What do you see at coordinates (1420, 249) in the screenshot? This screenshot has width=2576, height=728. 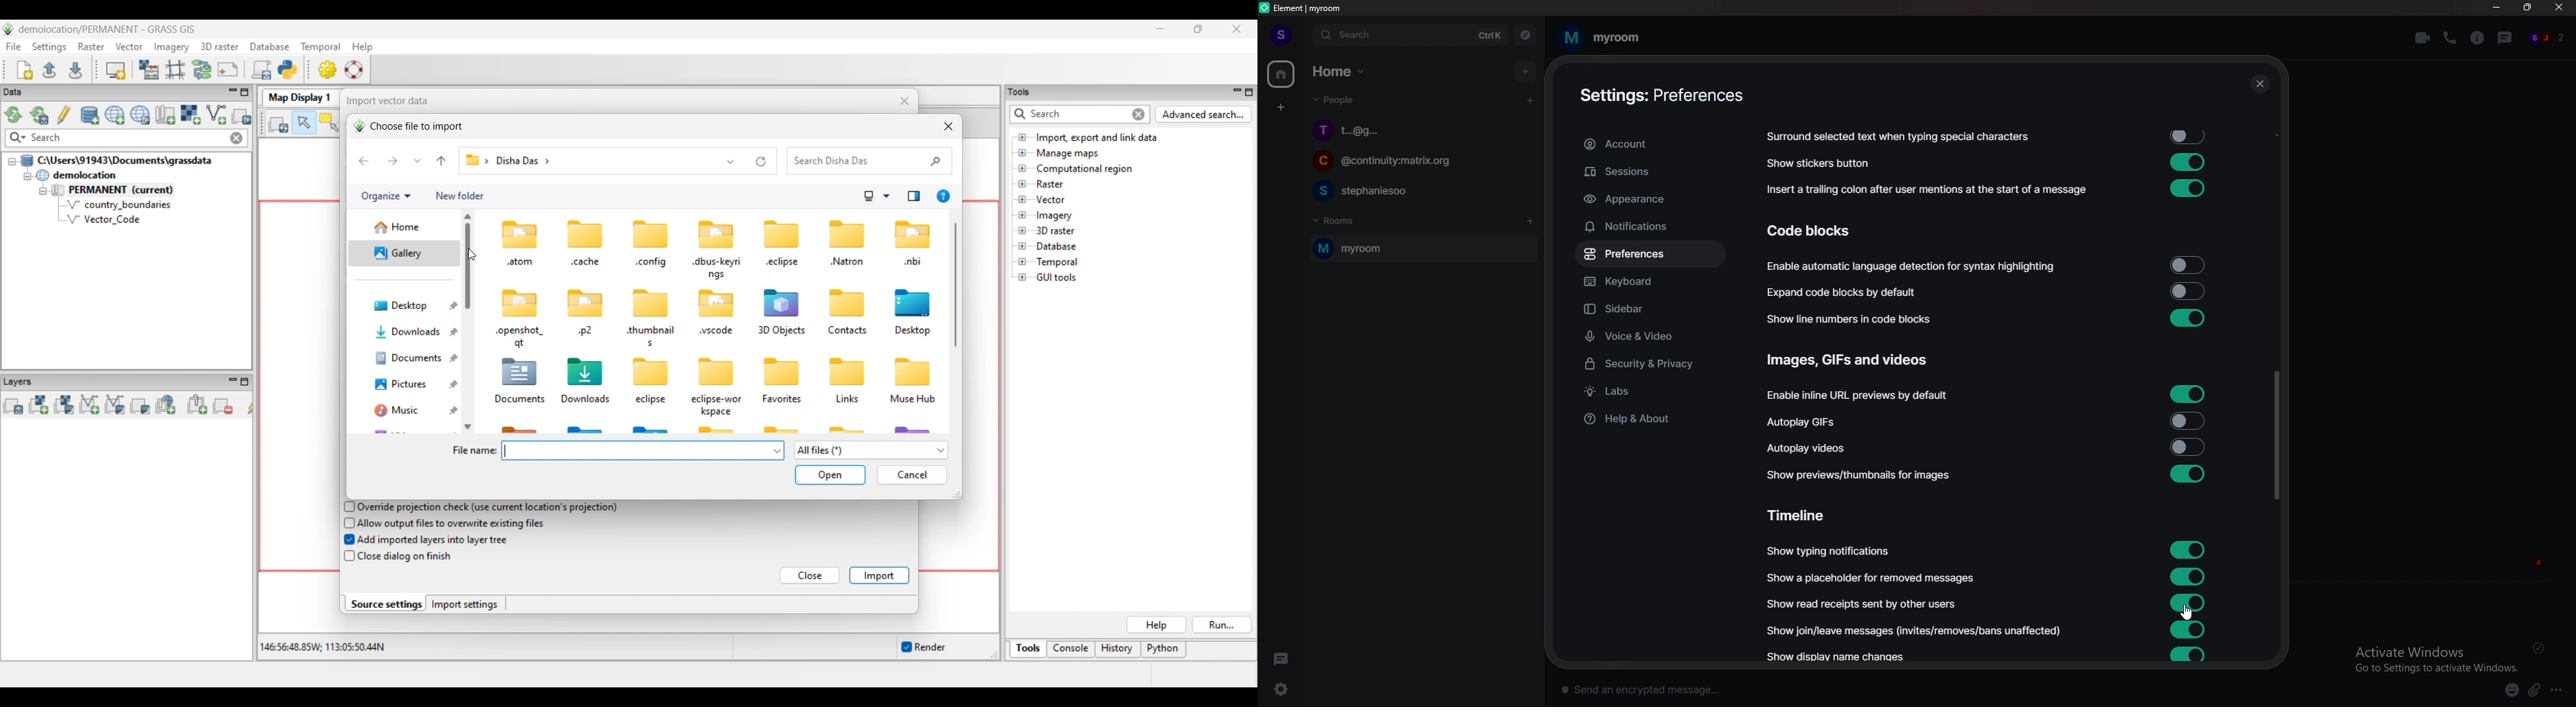 I see `room` at bounding box center [1420, 249].